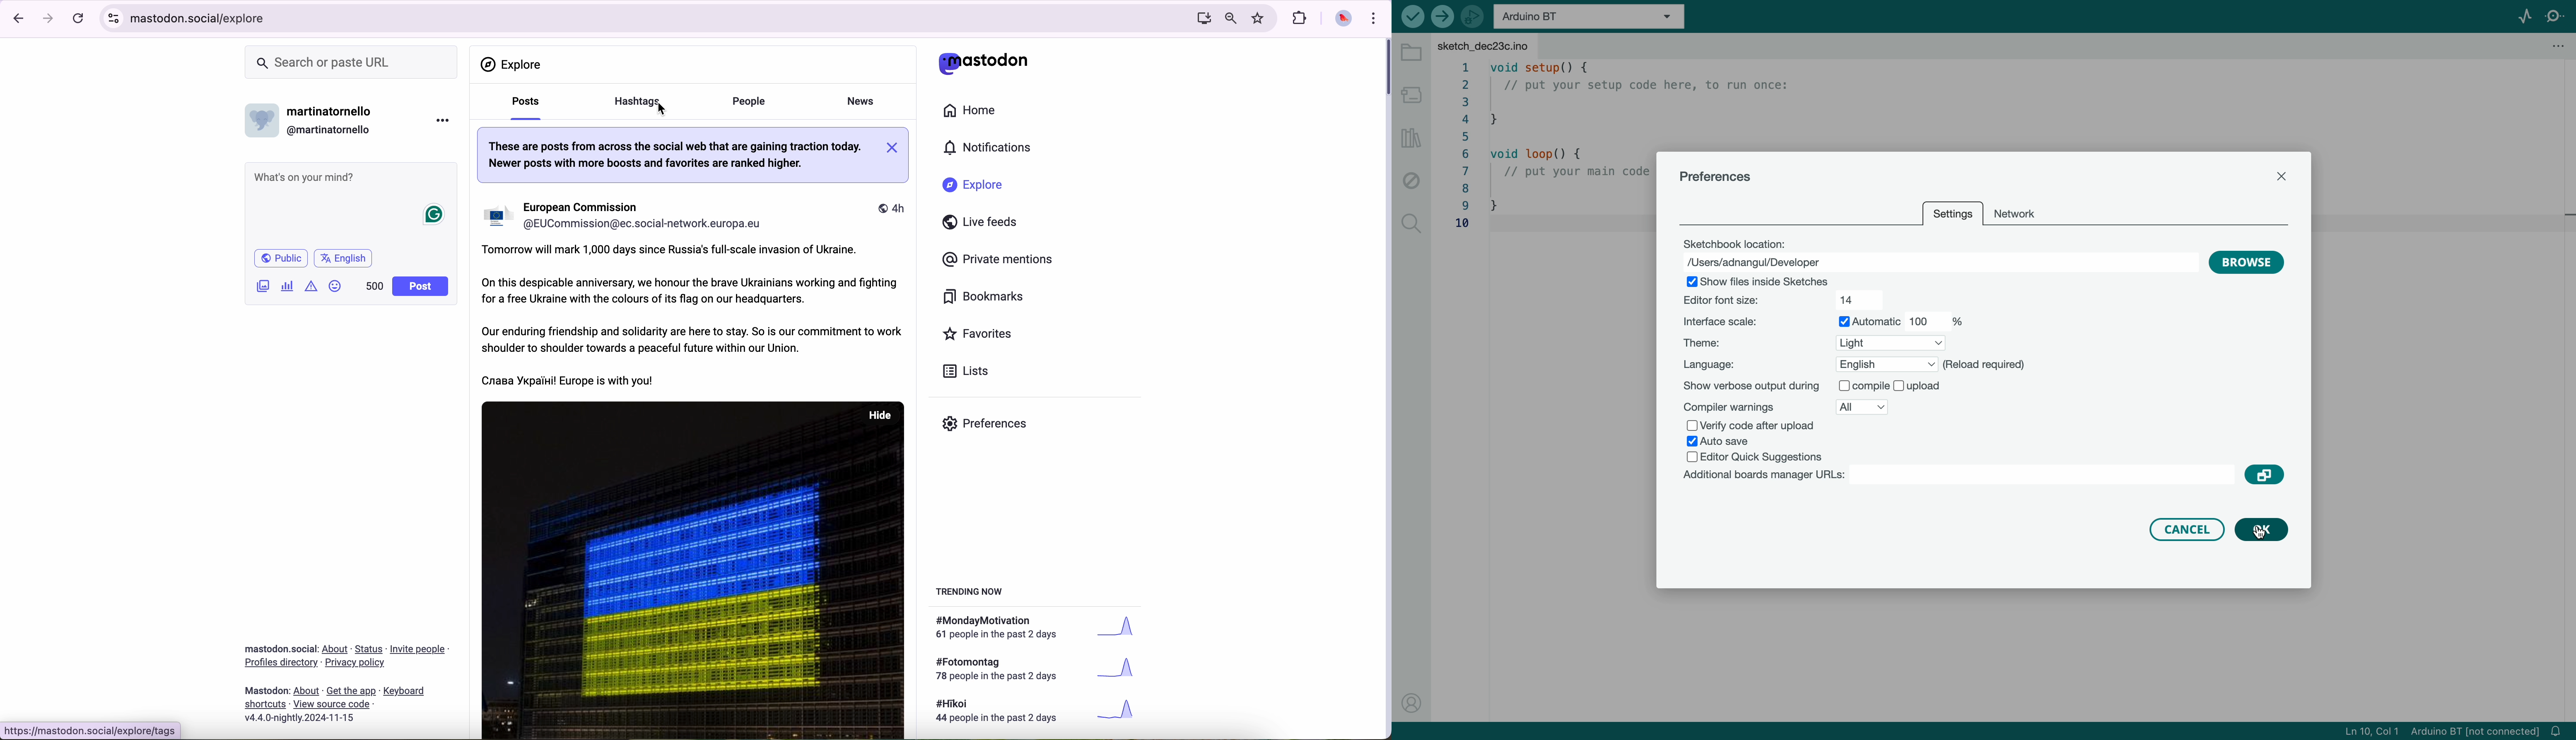  I want to click on extensions, so click(1300, 19).